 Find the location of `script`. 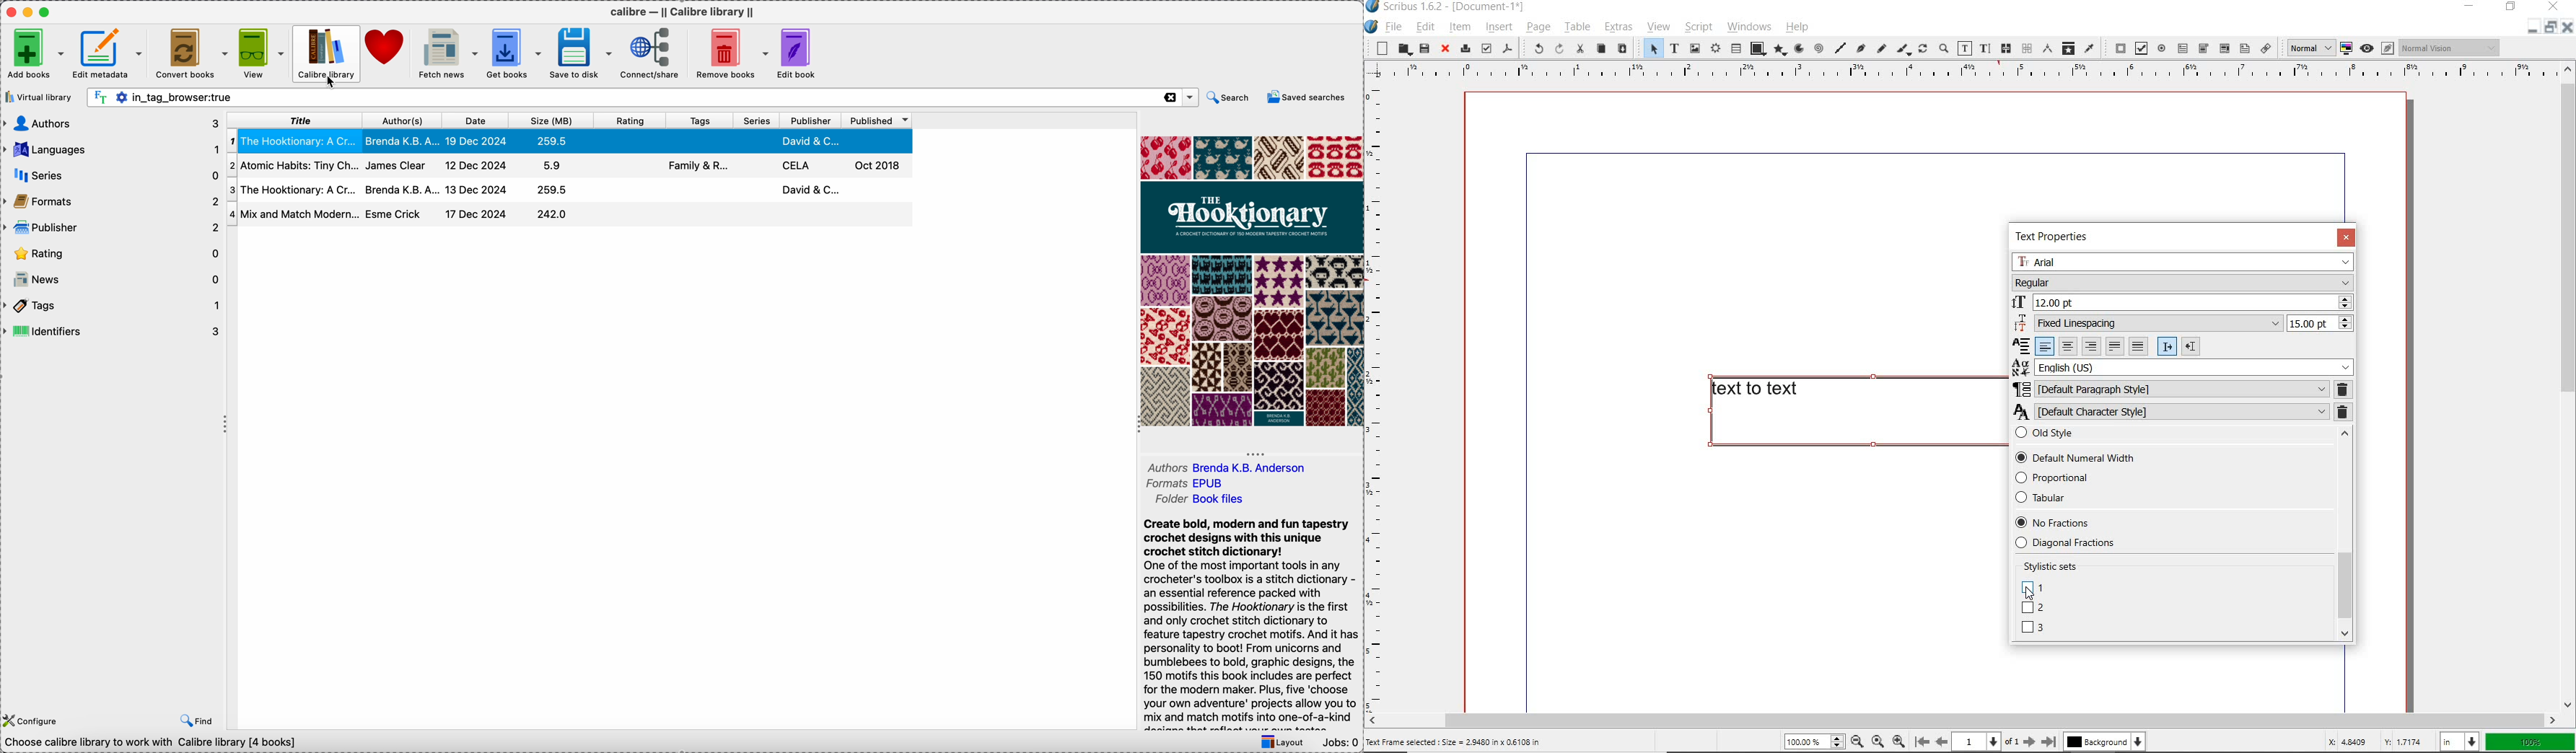

script is located at coordinates (1696, 27).